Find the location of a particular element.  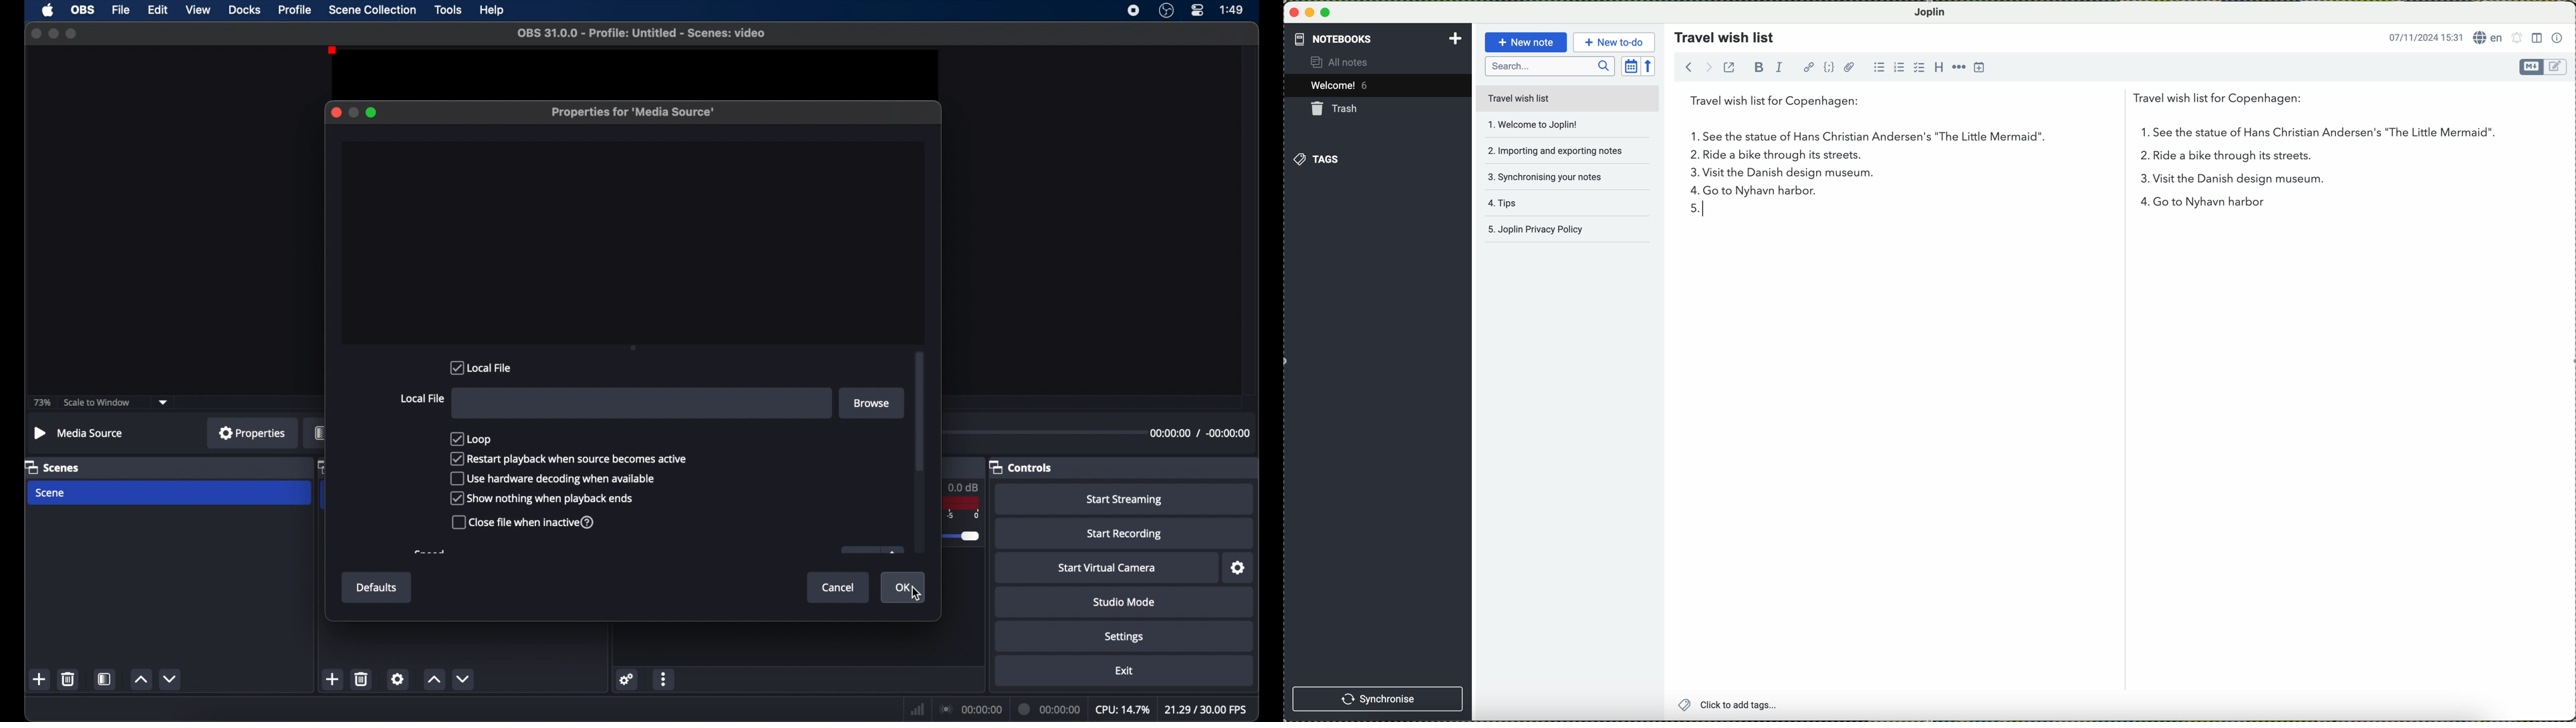

tips is located at coordinates (1548, 207).